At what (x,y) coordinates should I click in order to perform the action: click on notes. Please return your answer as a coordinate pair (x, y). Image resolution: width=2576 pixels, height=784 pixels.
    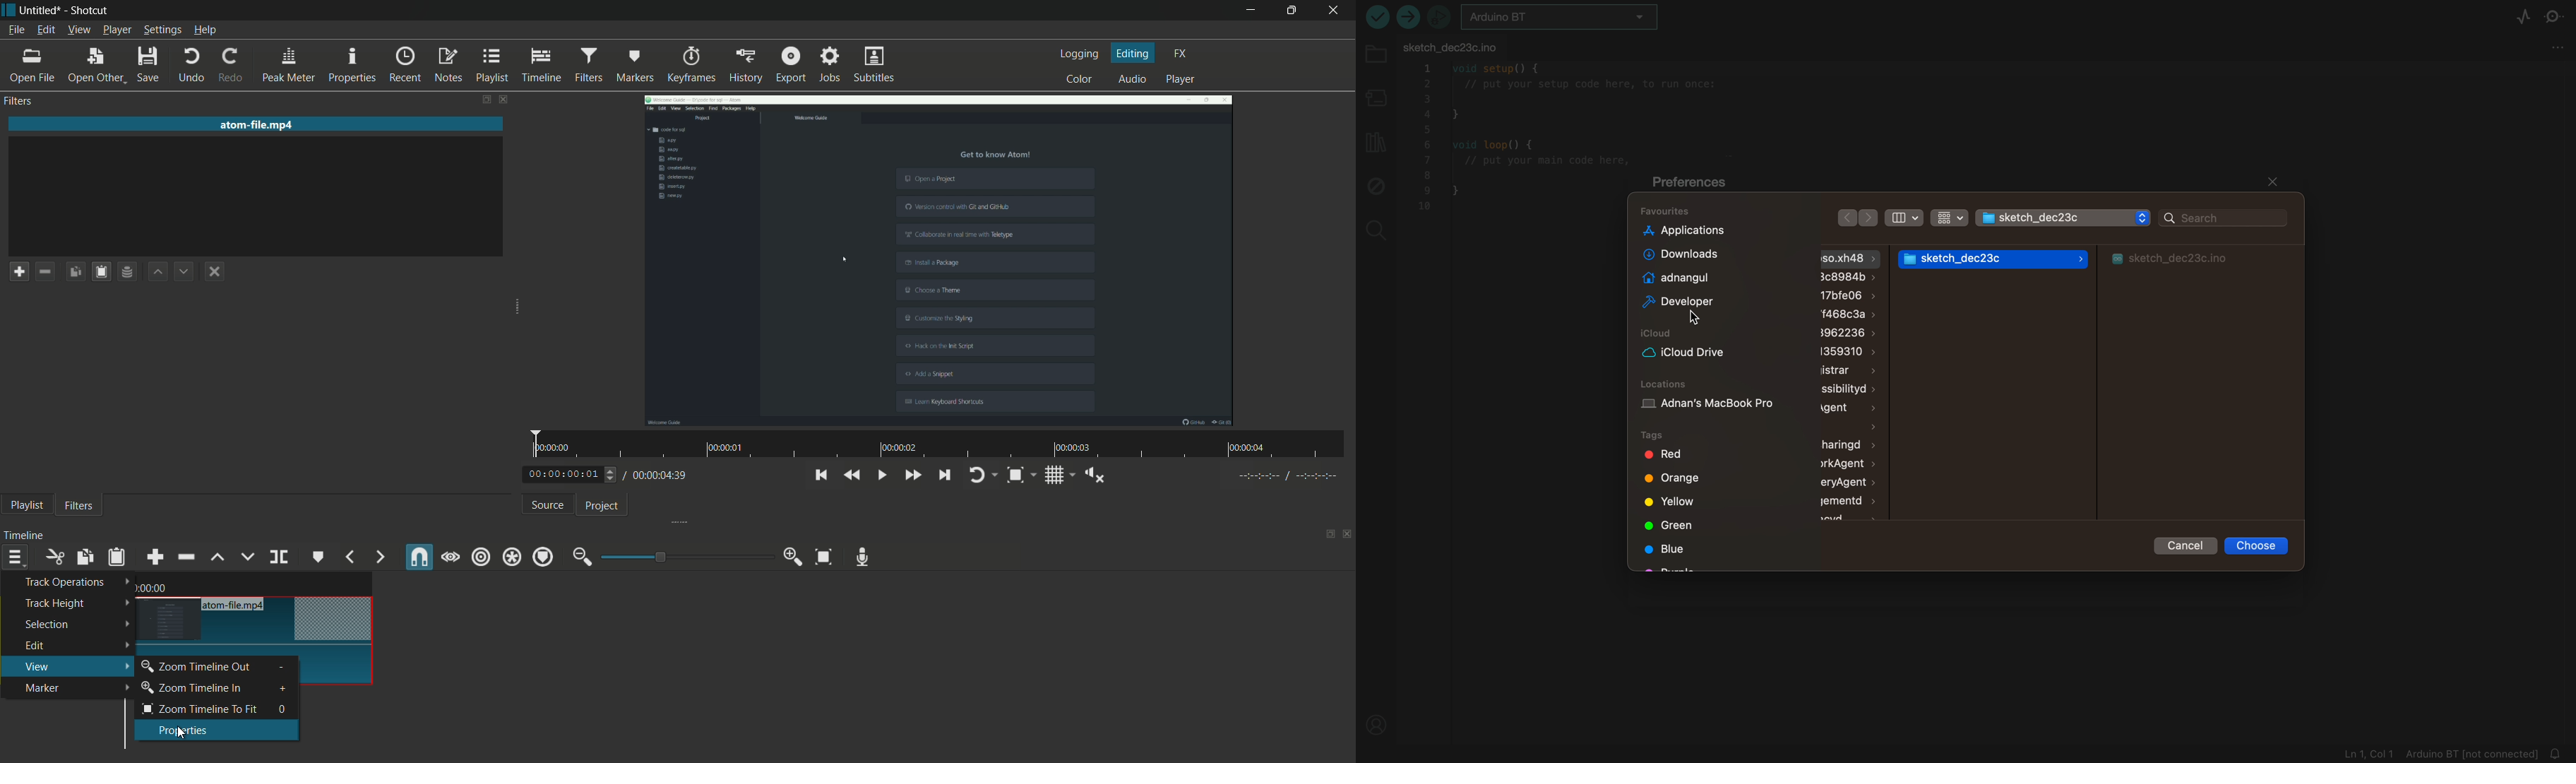
    Looking at the image, I should click on (448, 66).